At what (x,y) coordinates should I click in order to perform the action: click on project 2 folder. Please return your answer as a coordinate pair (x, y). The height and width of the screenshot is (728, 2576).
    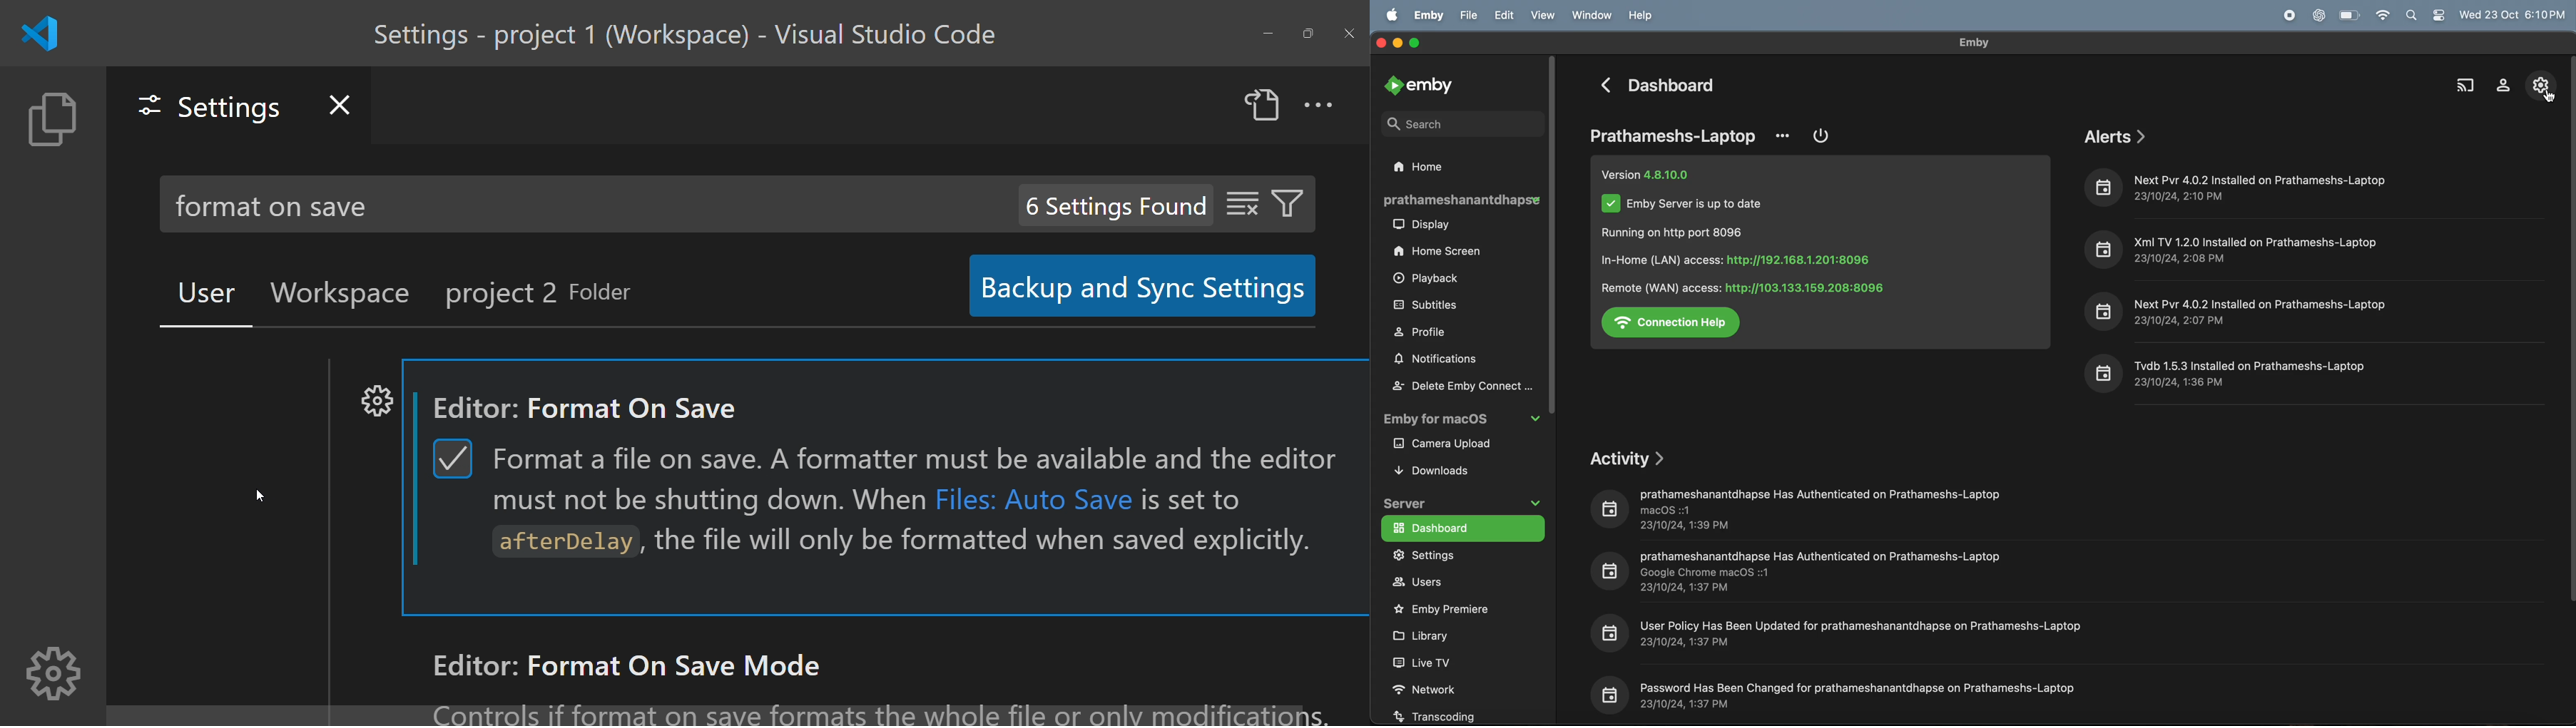
    Looking at the image, I should click on (551, 295).